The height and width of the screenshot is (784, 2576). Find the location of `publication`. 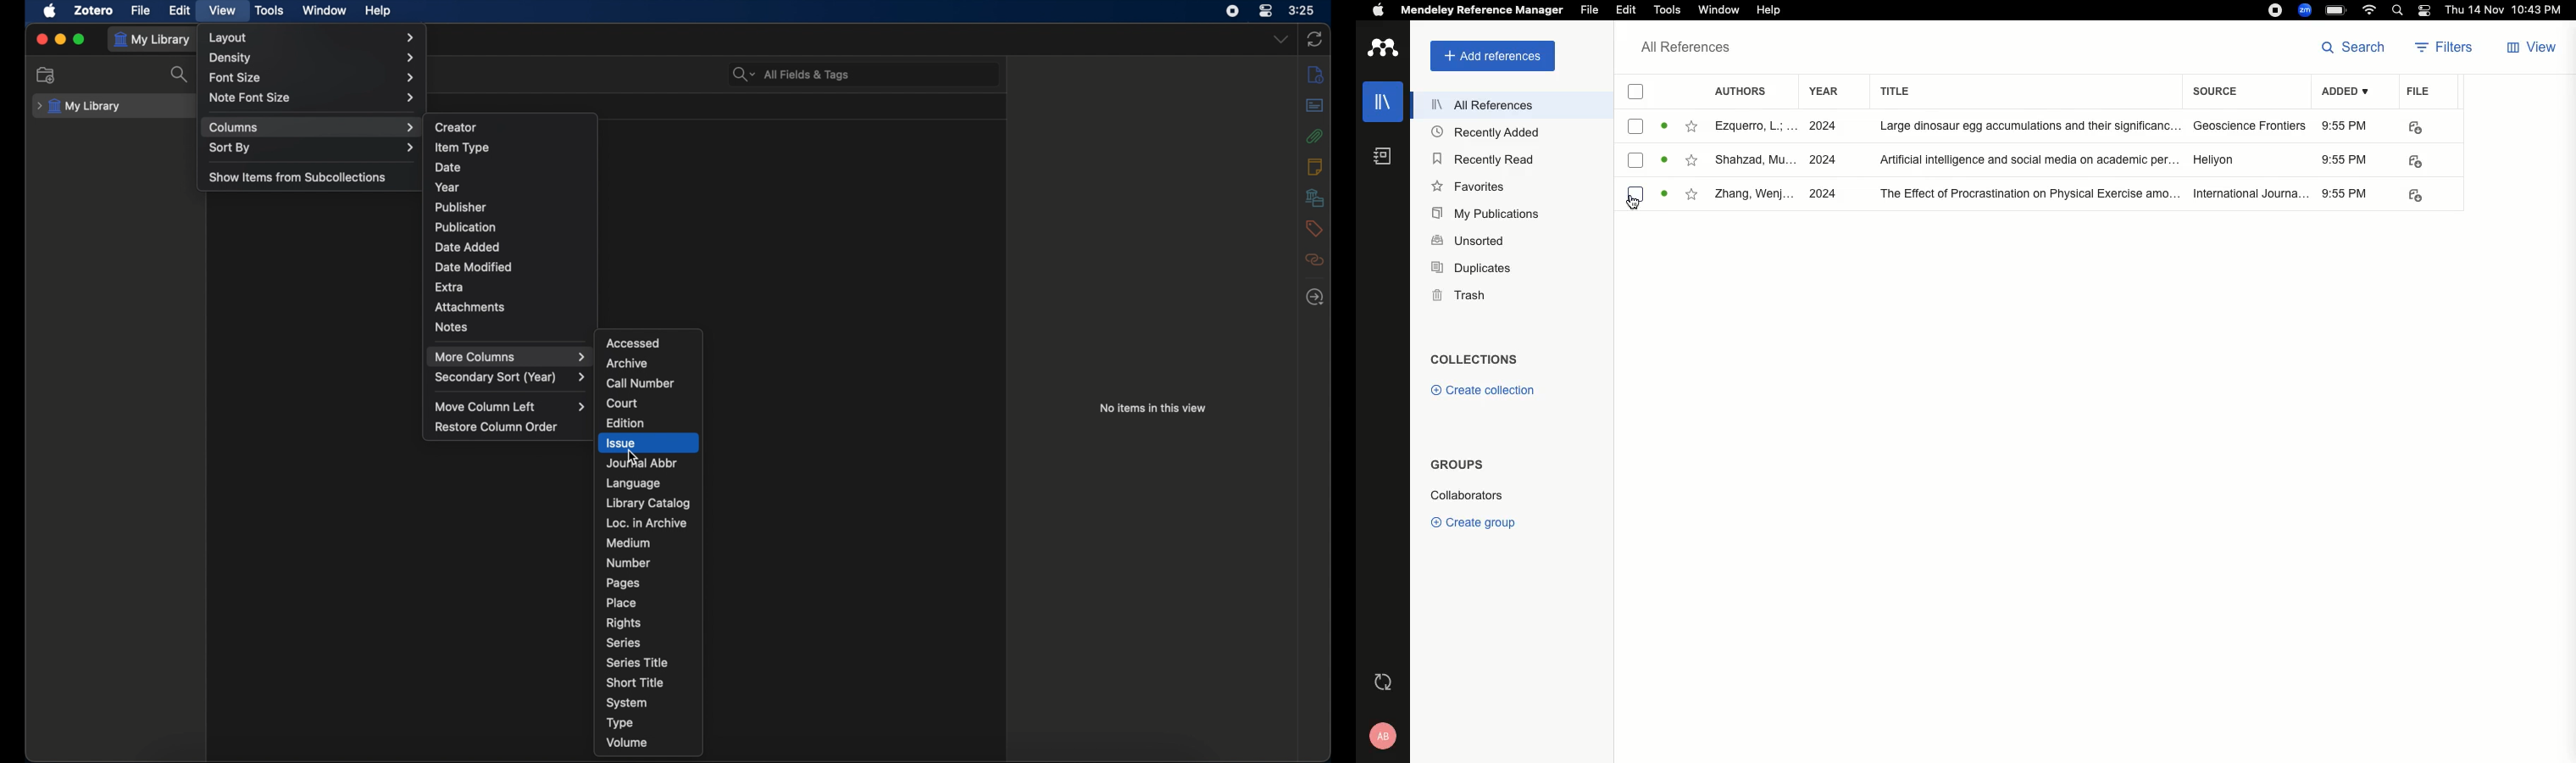

publication is located at coordinates (465, 226).